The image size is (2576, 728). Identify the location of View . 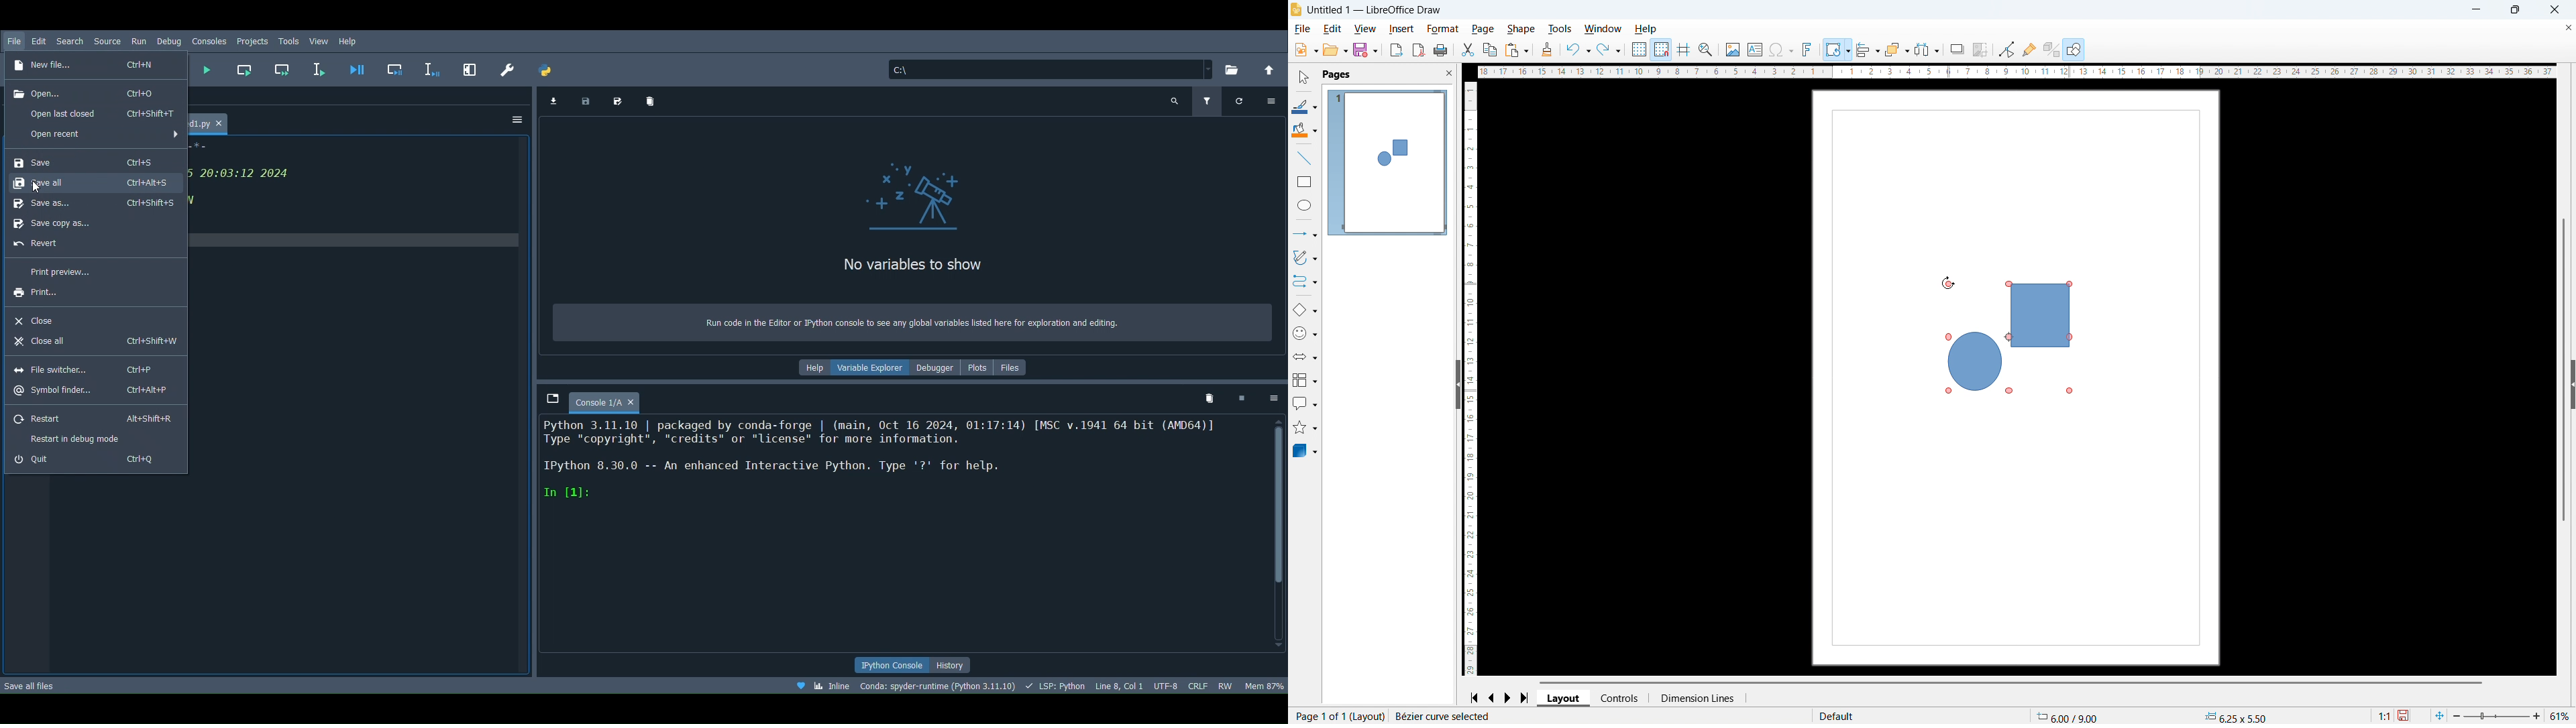
(1364, 29).